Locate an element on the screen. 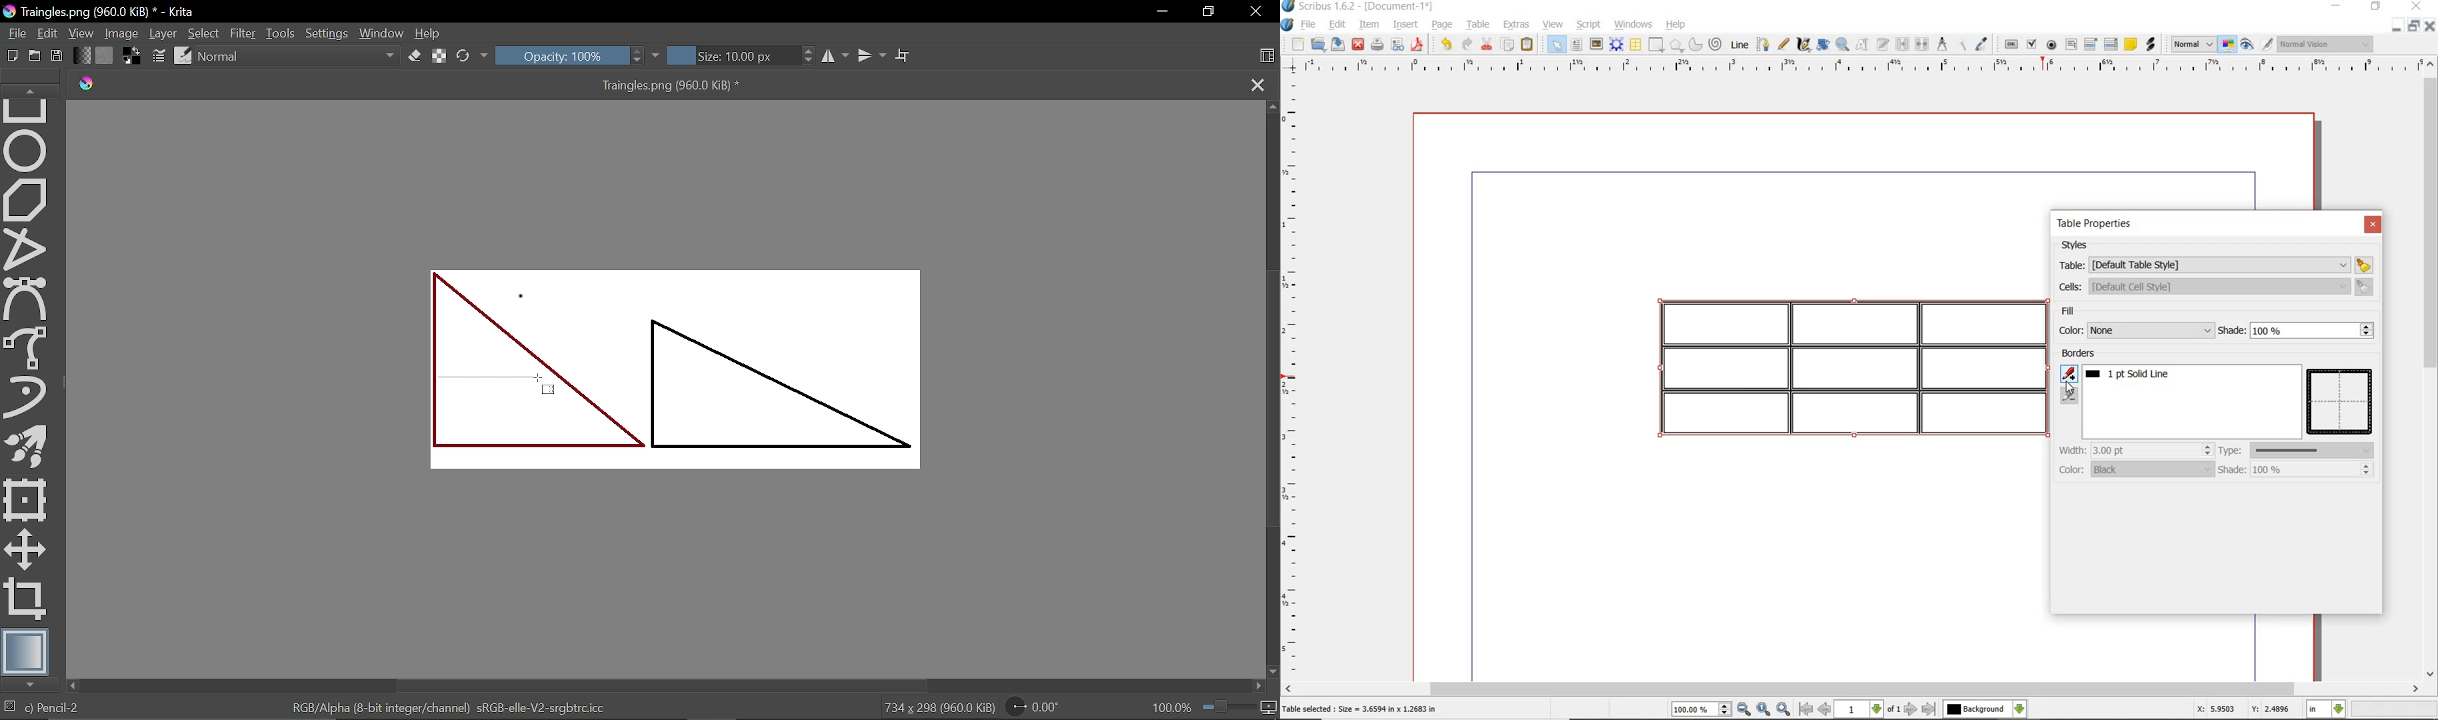 Image resolution: width=2464 pixels, height=728 pixels. add border is located at coordinates (2071, 373).